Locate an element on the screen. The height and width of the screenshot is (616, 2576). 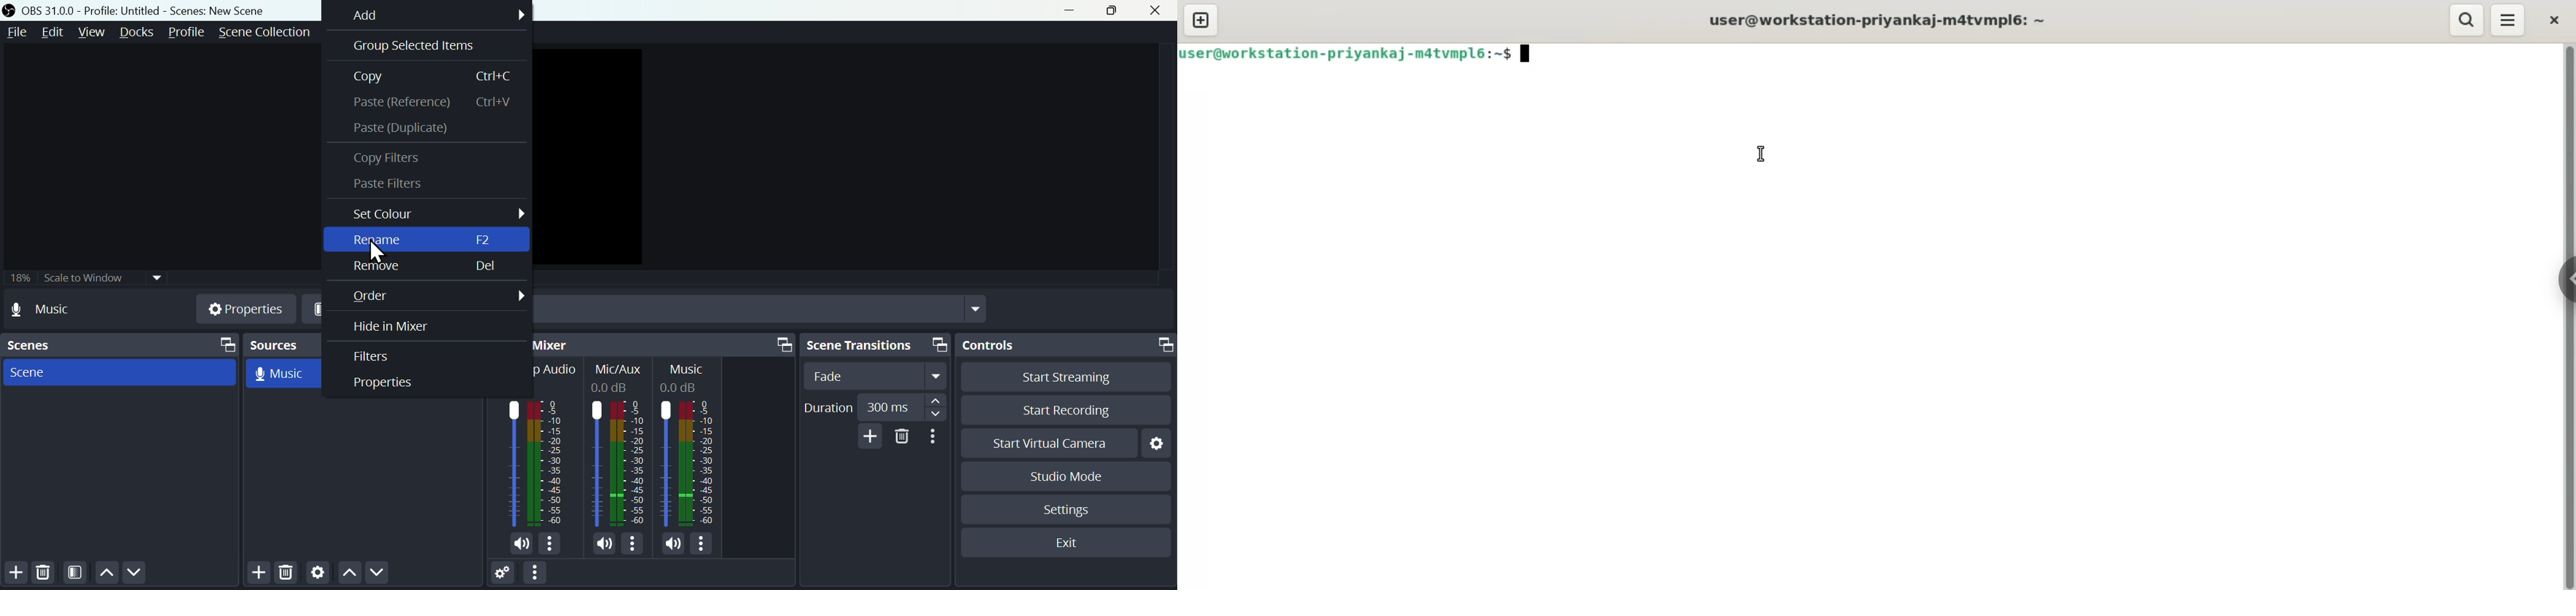
Music is located at coordinates (285, 372).